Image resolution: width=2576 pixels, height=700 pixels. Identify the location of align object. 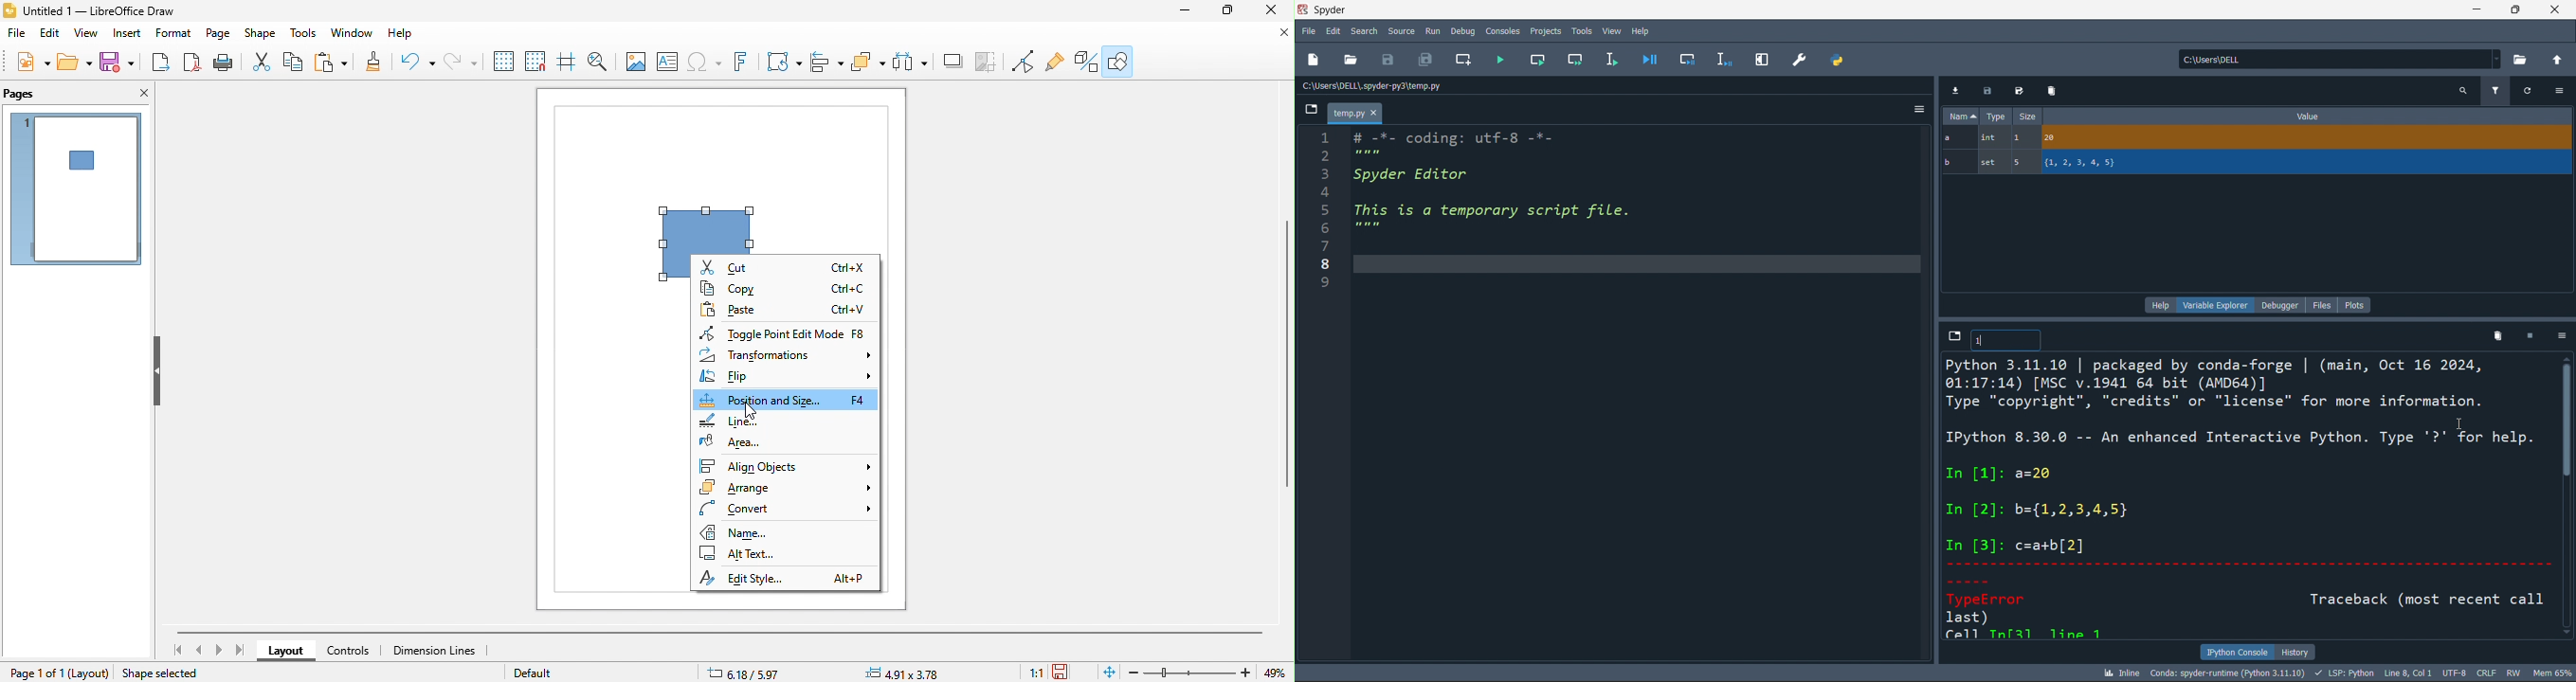
(826, 62).